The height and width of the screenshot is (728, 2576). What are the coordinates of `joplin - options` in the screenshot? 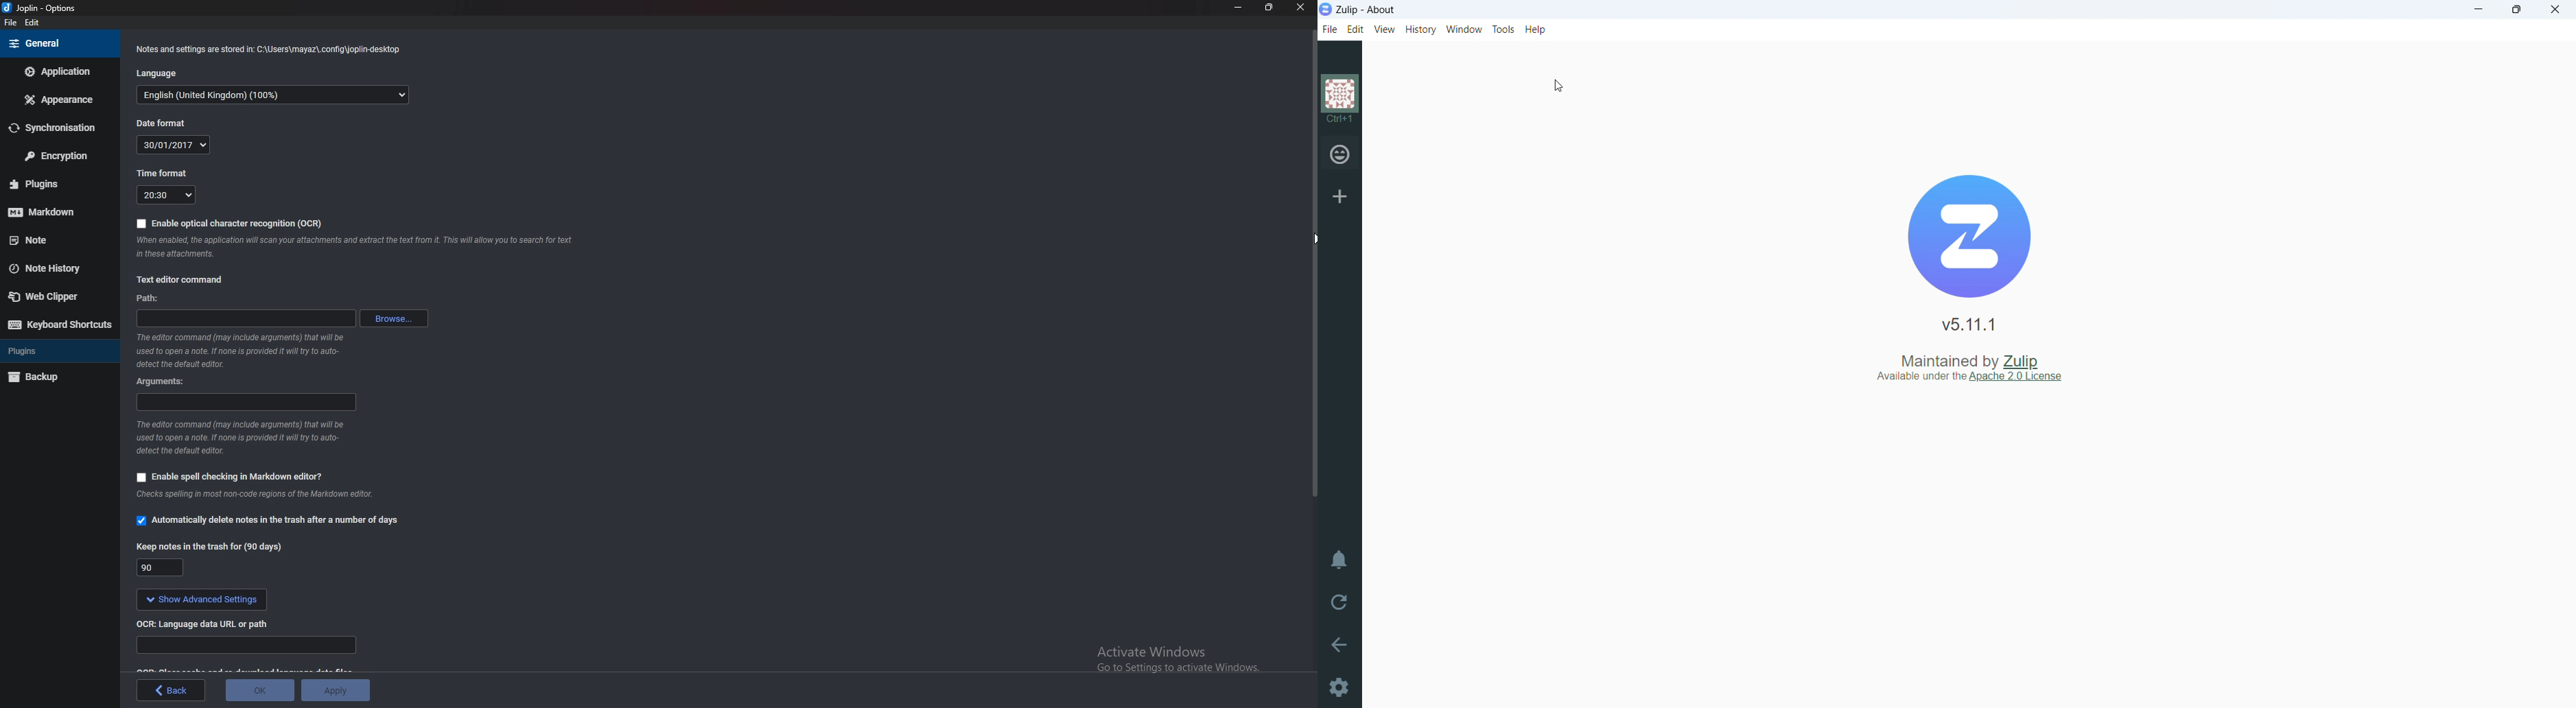 It's located at (44, 9).